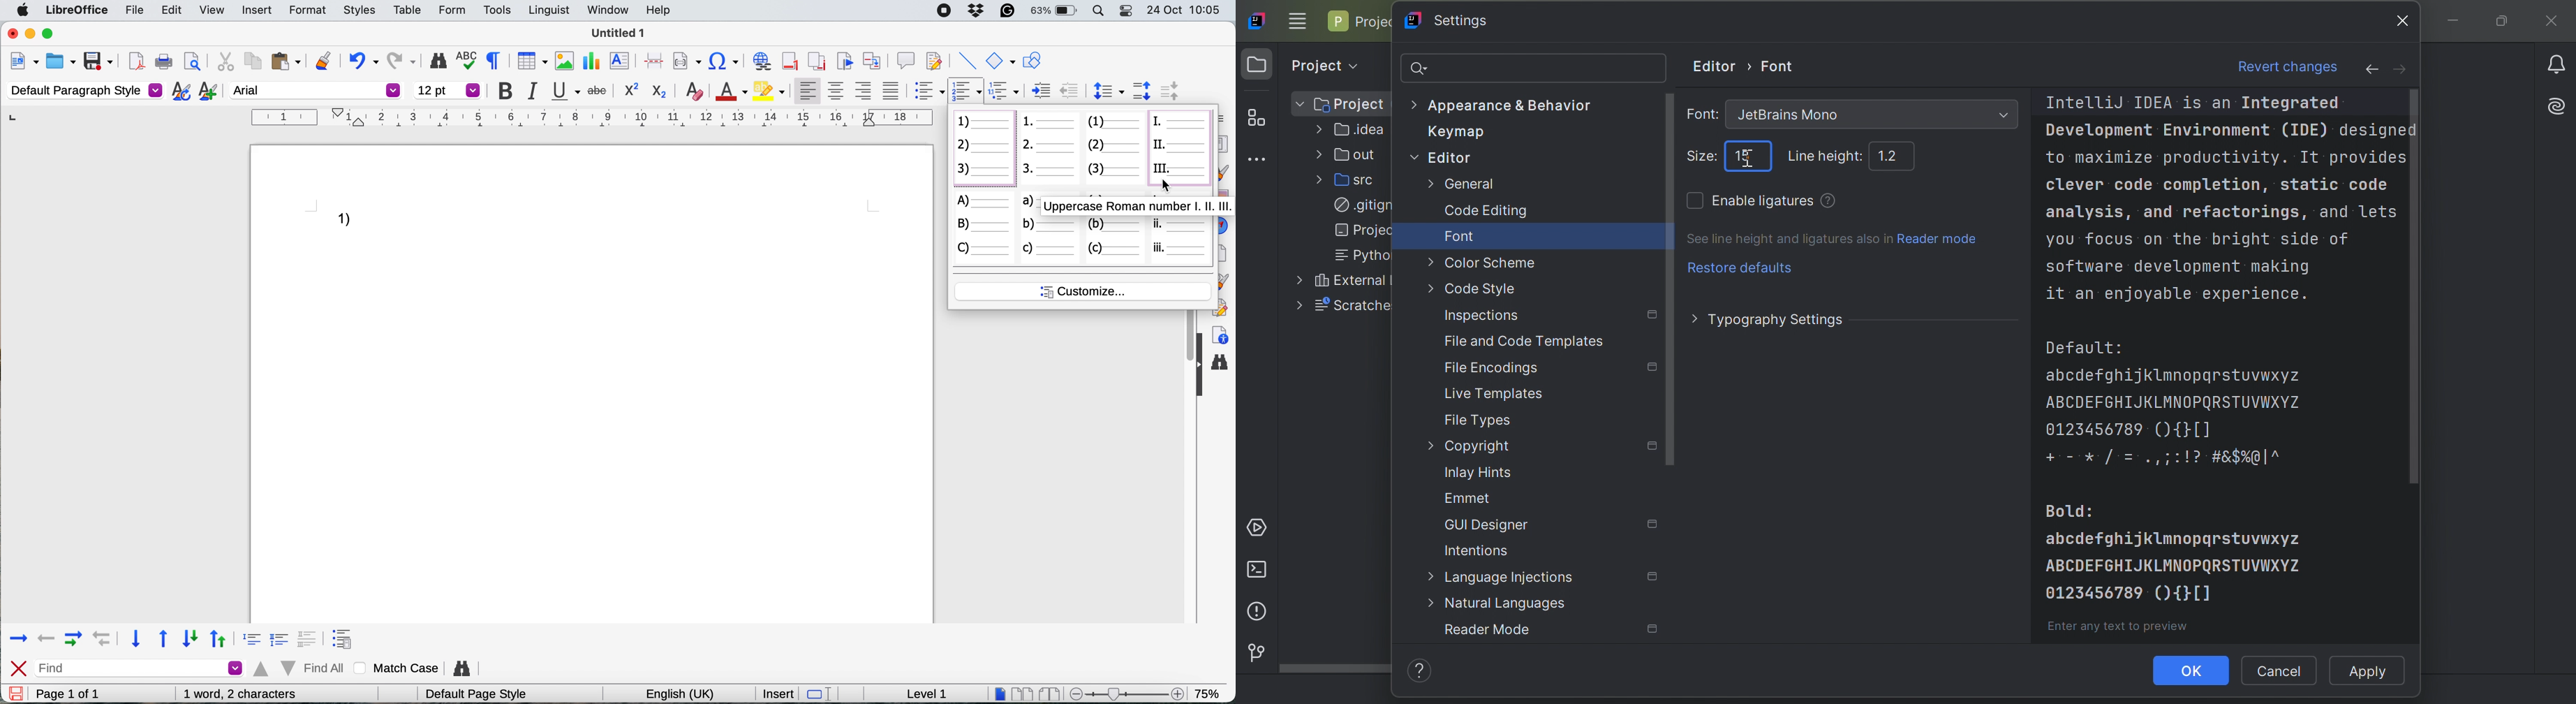 The image size is (2576, 728). I want to click on minimise, so click(30, 33).